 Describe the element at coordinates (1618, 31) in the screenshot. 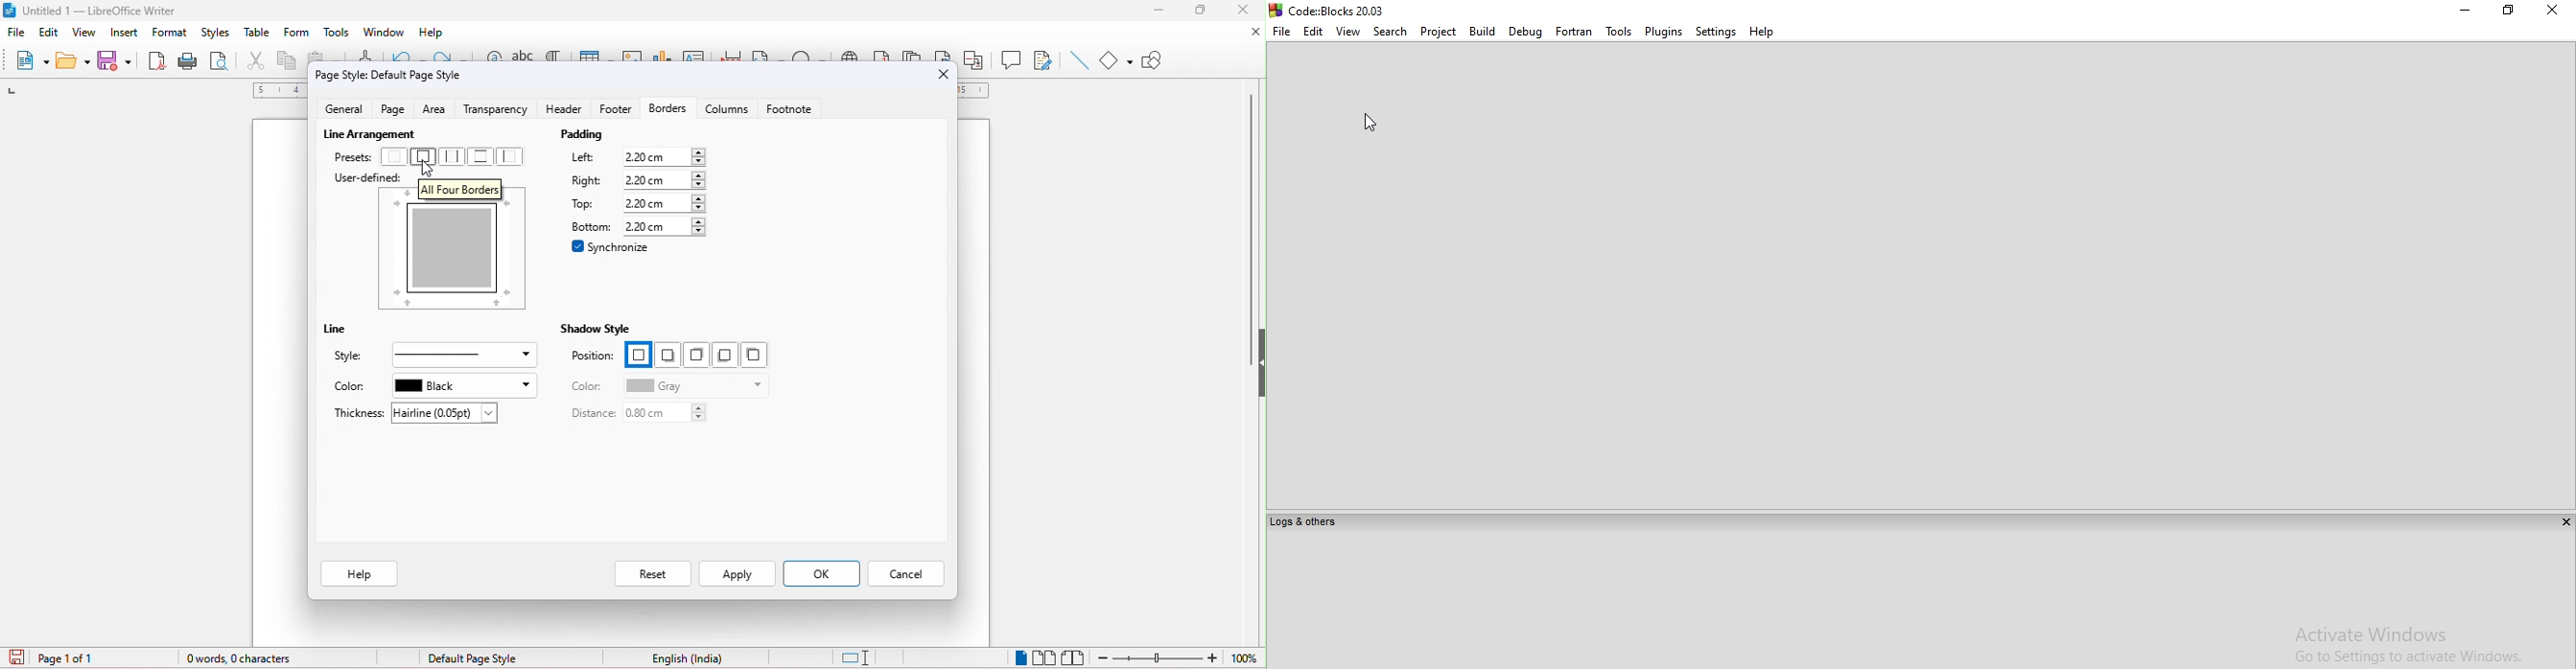

I see `Tools ` at that location.